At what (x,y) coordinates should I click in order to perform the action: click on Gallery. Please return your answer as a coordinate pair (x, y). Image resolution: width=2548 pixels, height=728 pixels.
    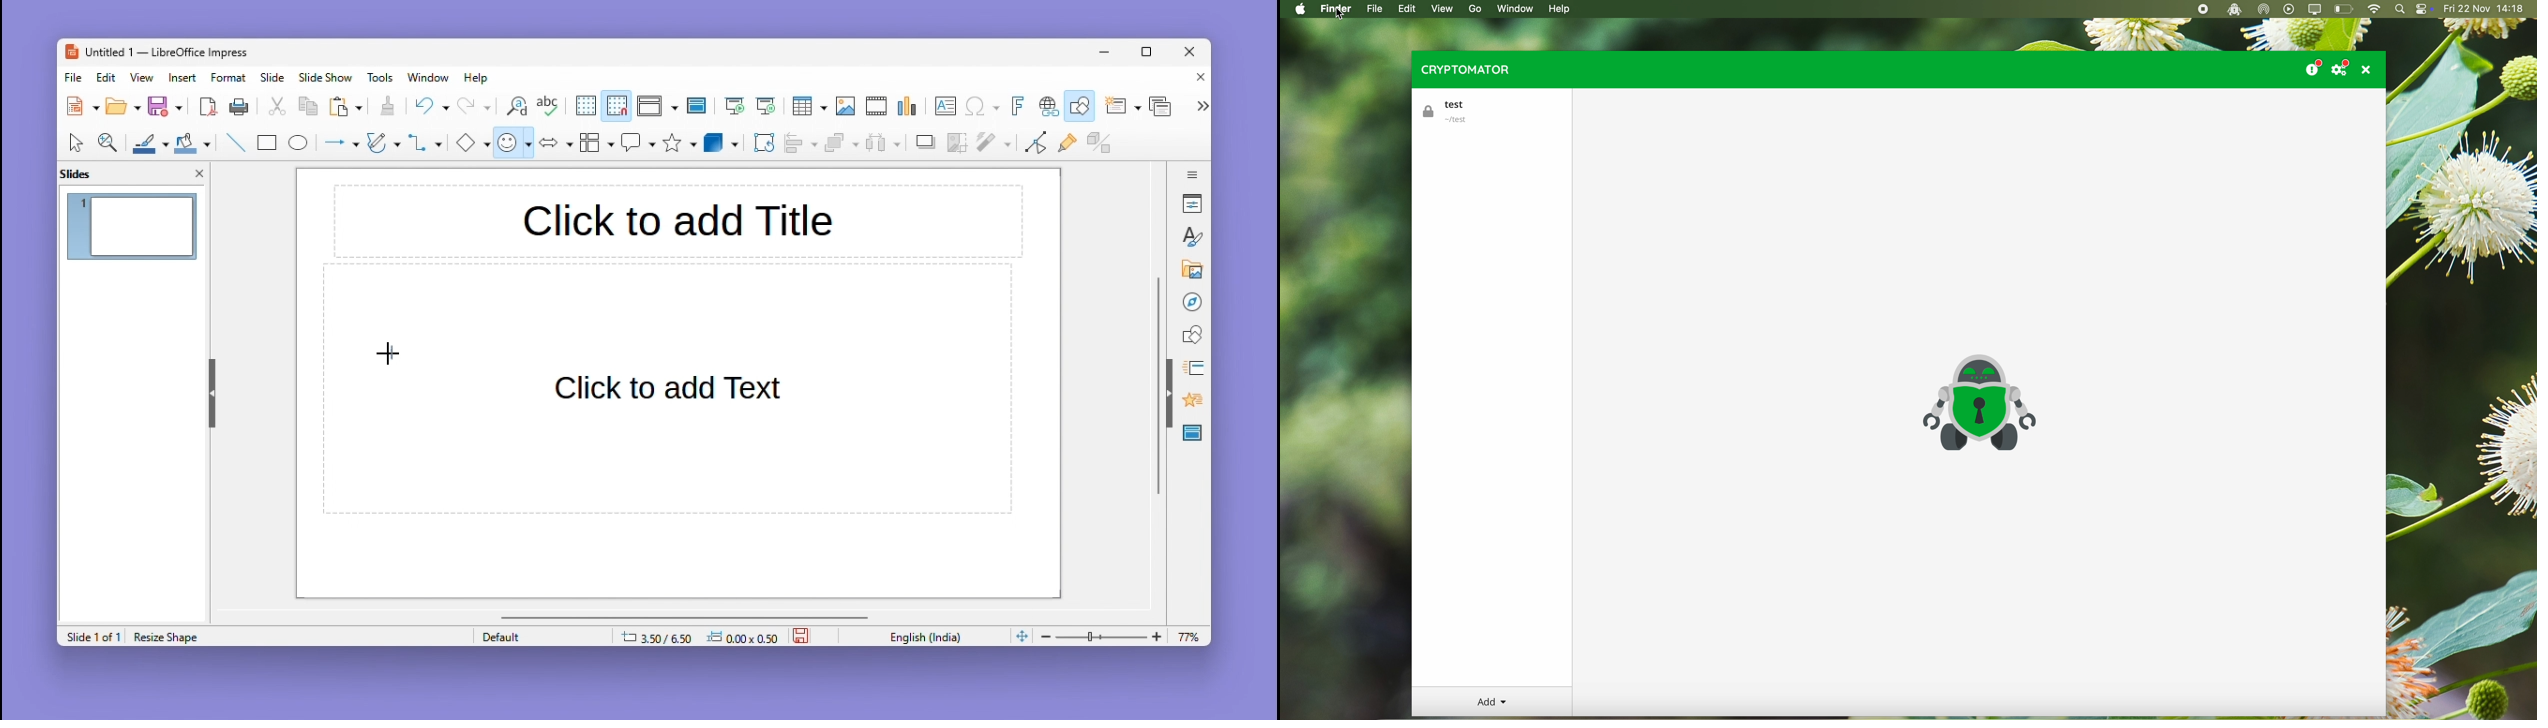
    Looking at the image, I should click on (1189, 270).